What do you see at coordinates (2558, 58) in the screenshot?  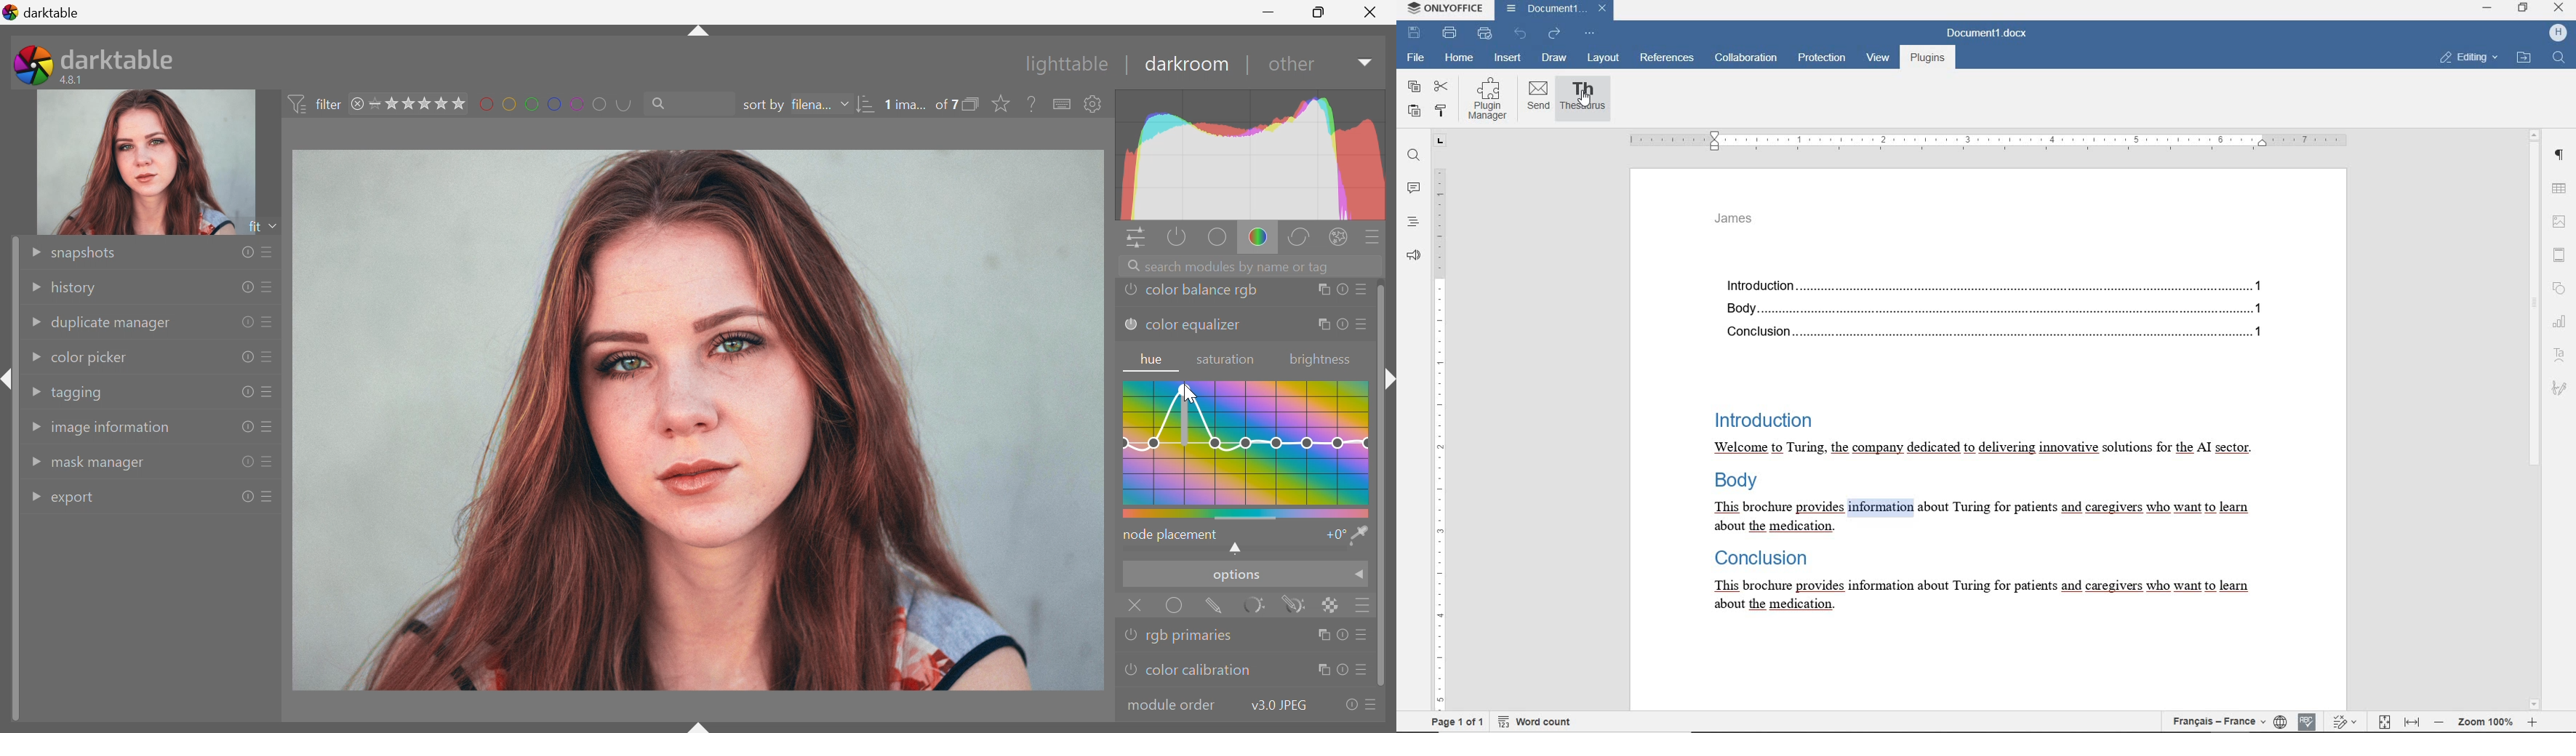 I see `FIND` at bounding box center [2558, 58].